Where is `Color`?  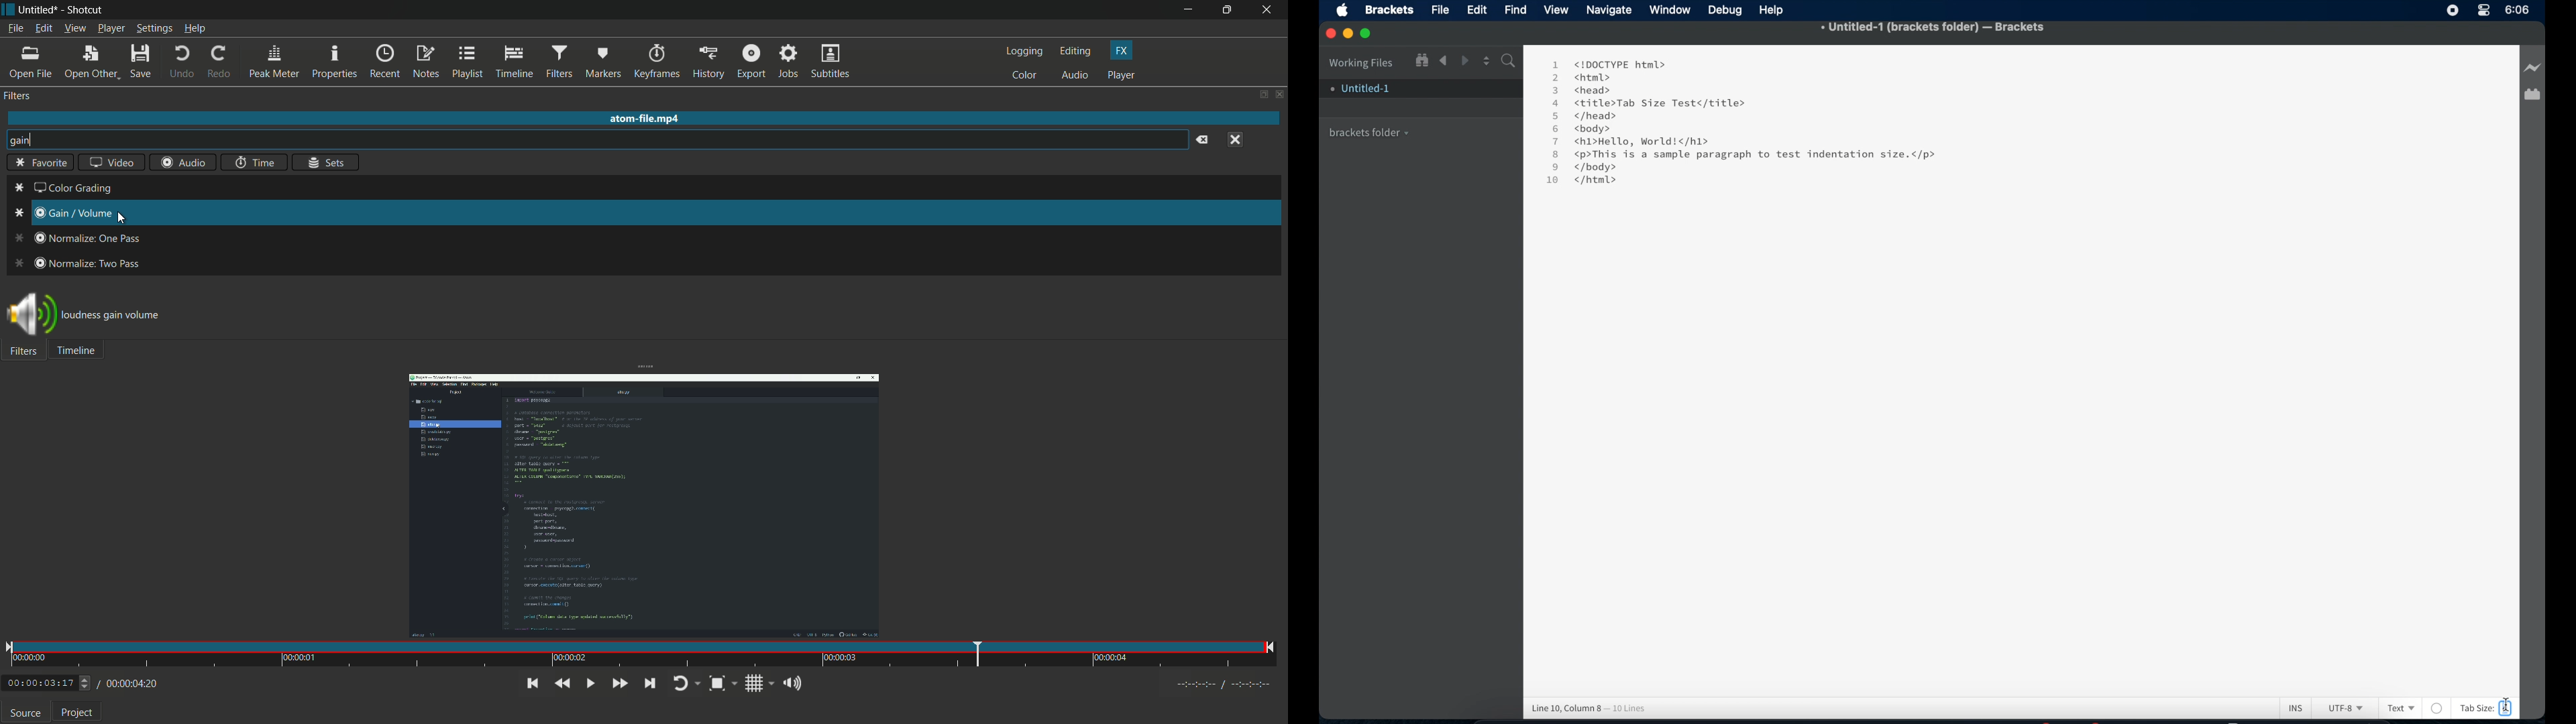 Color is located at coordinates (2443, 708).